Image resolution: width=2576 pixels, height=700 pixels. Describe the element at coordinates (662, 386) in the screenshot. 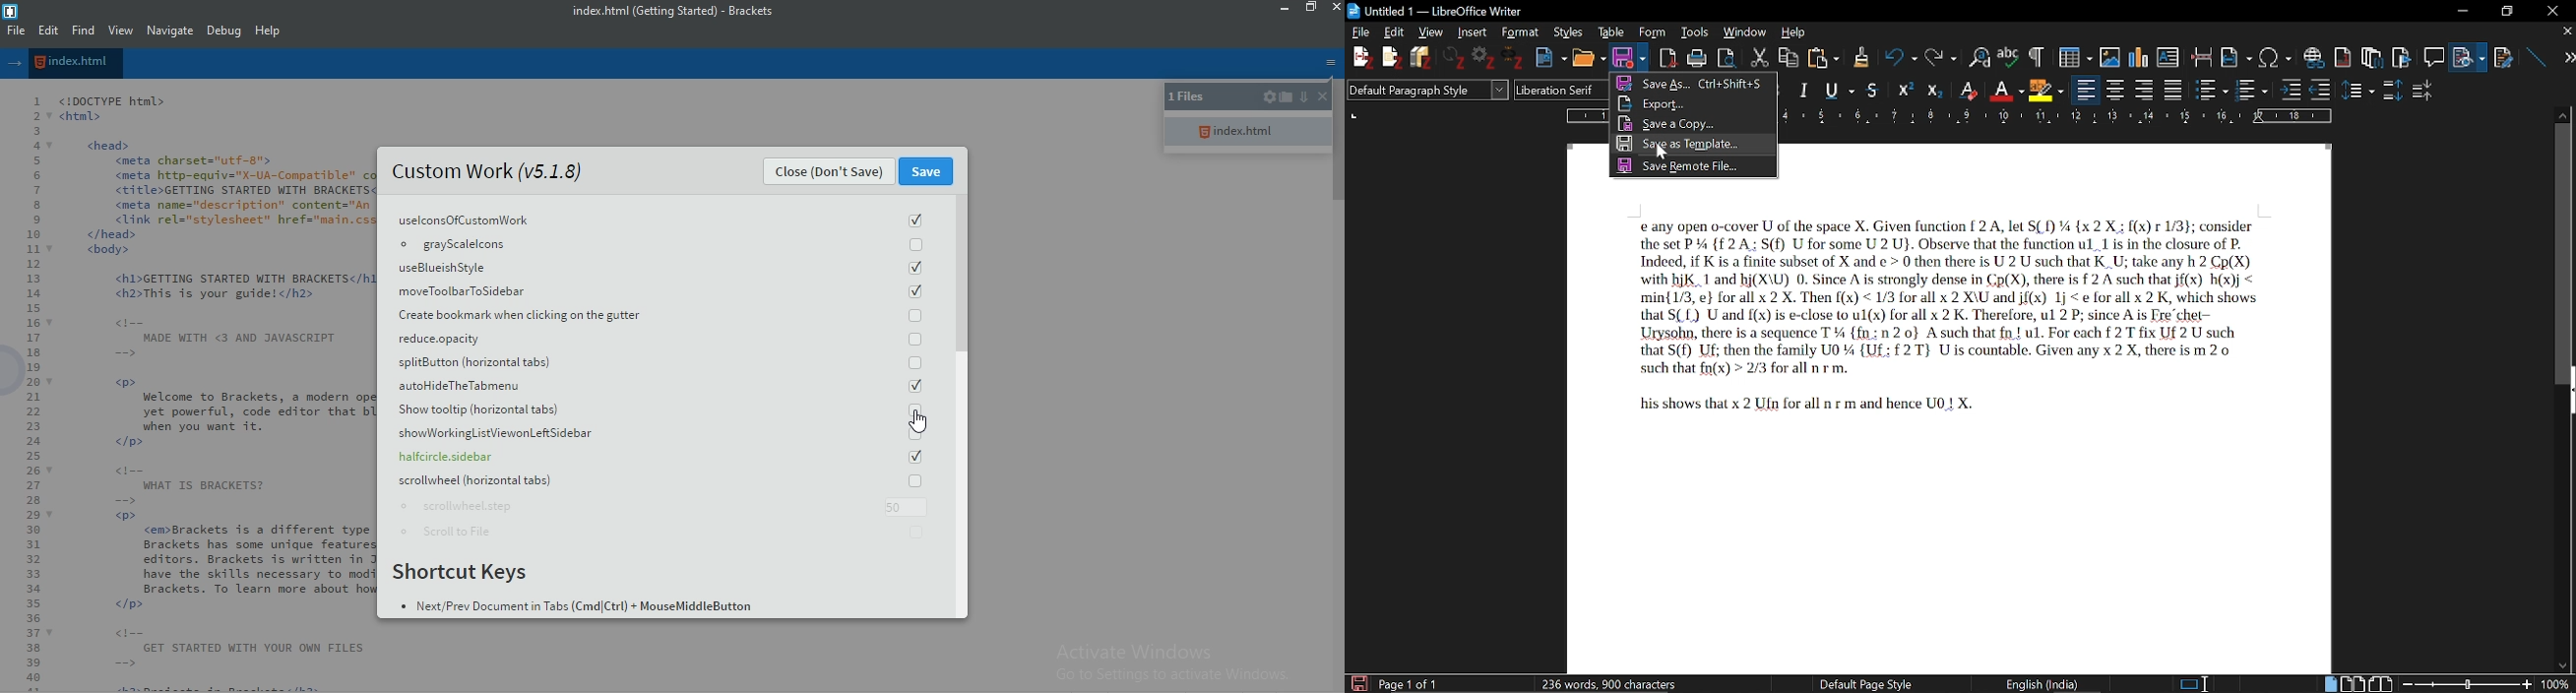

I see `autohideTheTabmenu` at that location.